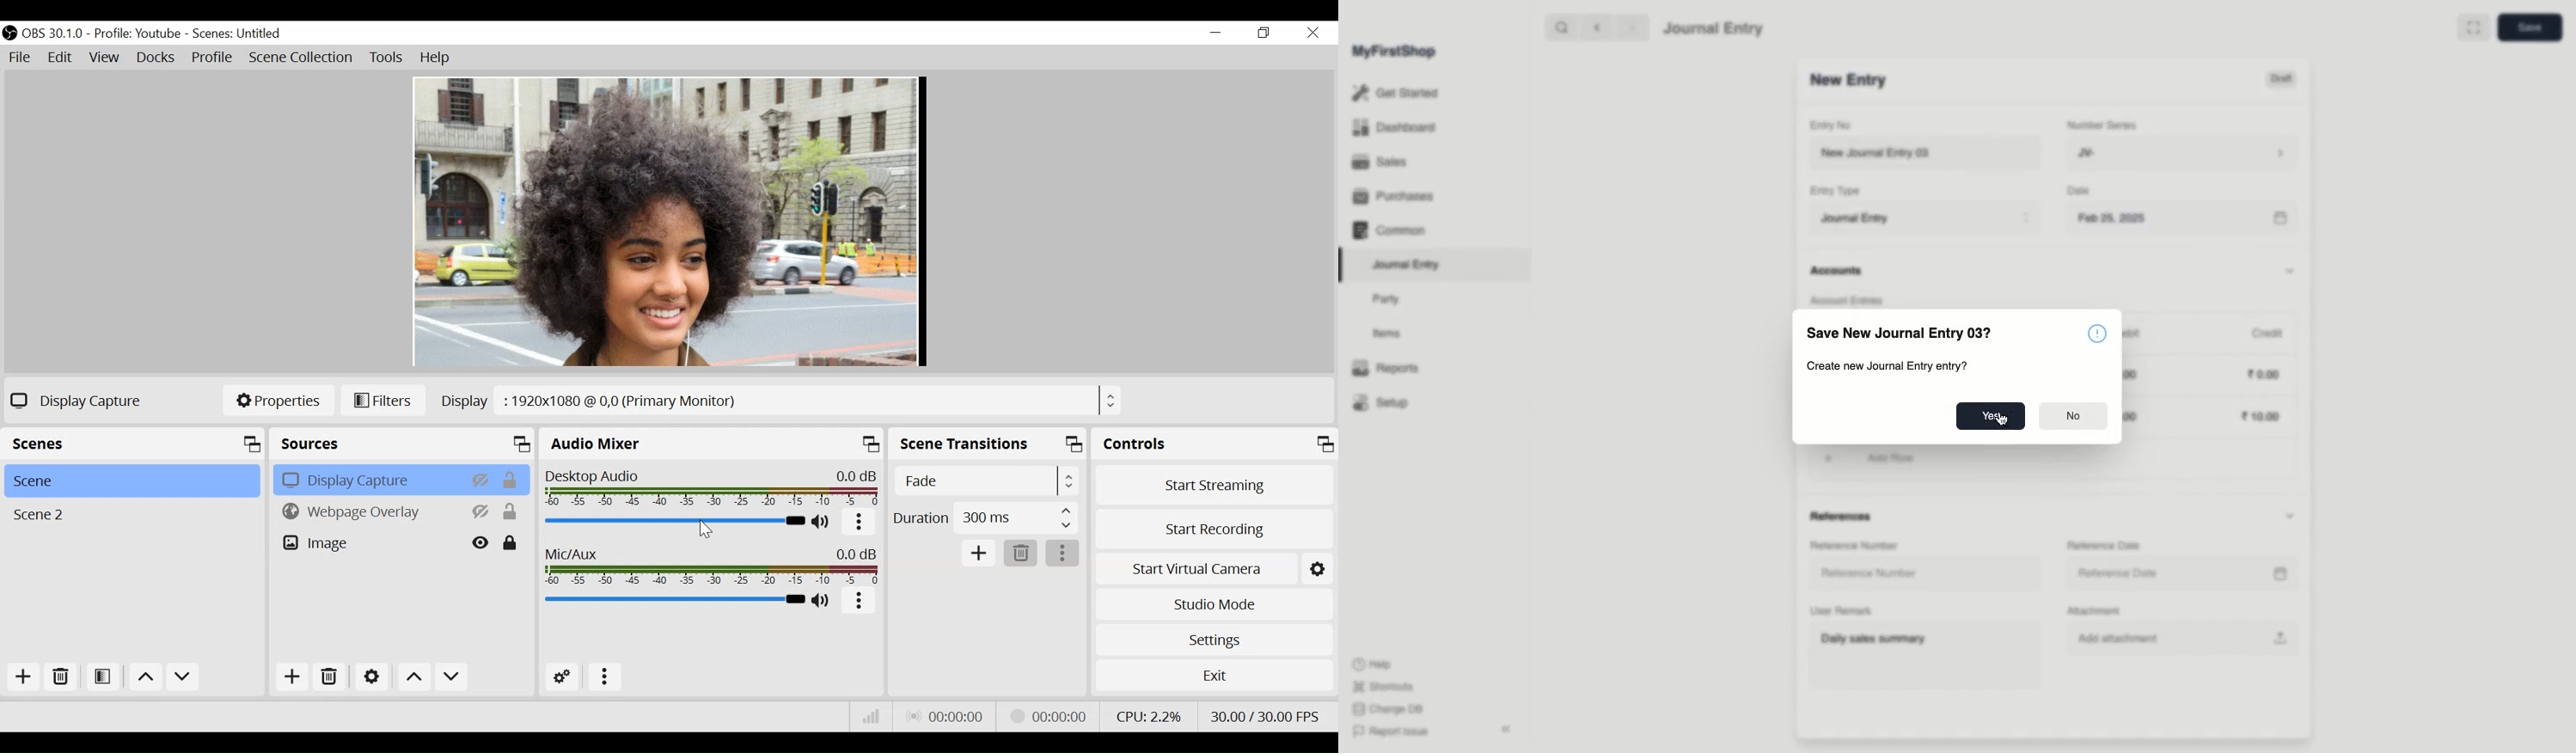 This screenshot has height=756, width=2576. Describe the element at coordinates (1380, 685) in the screenshot. I see `Shortcuts` at that location.